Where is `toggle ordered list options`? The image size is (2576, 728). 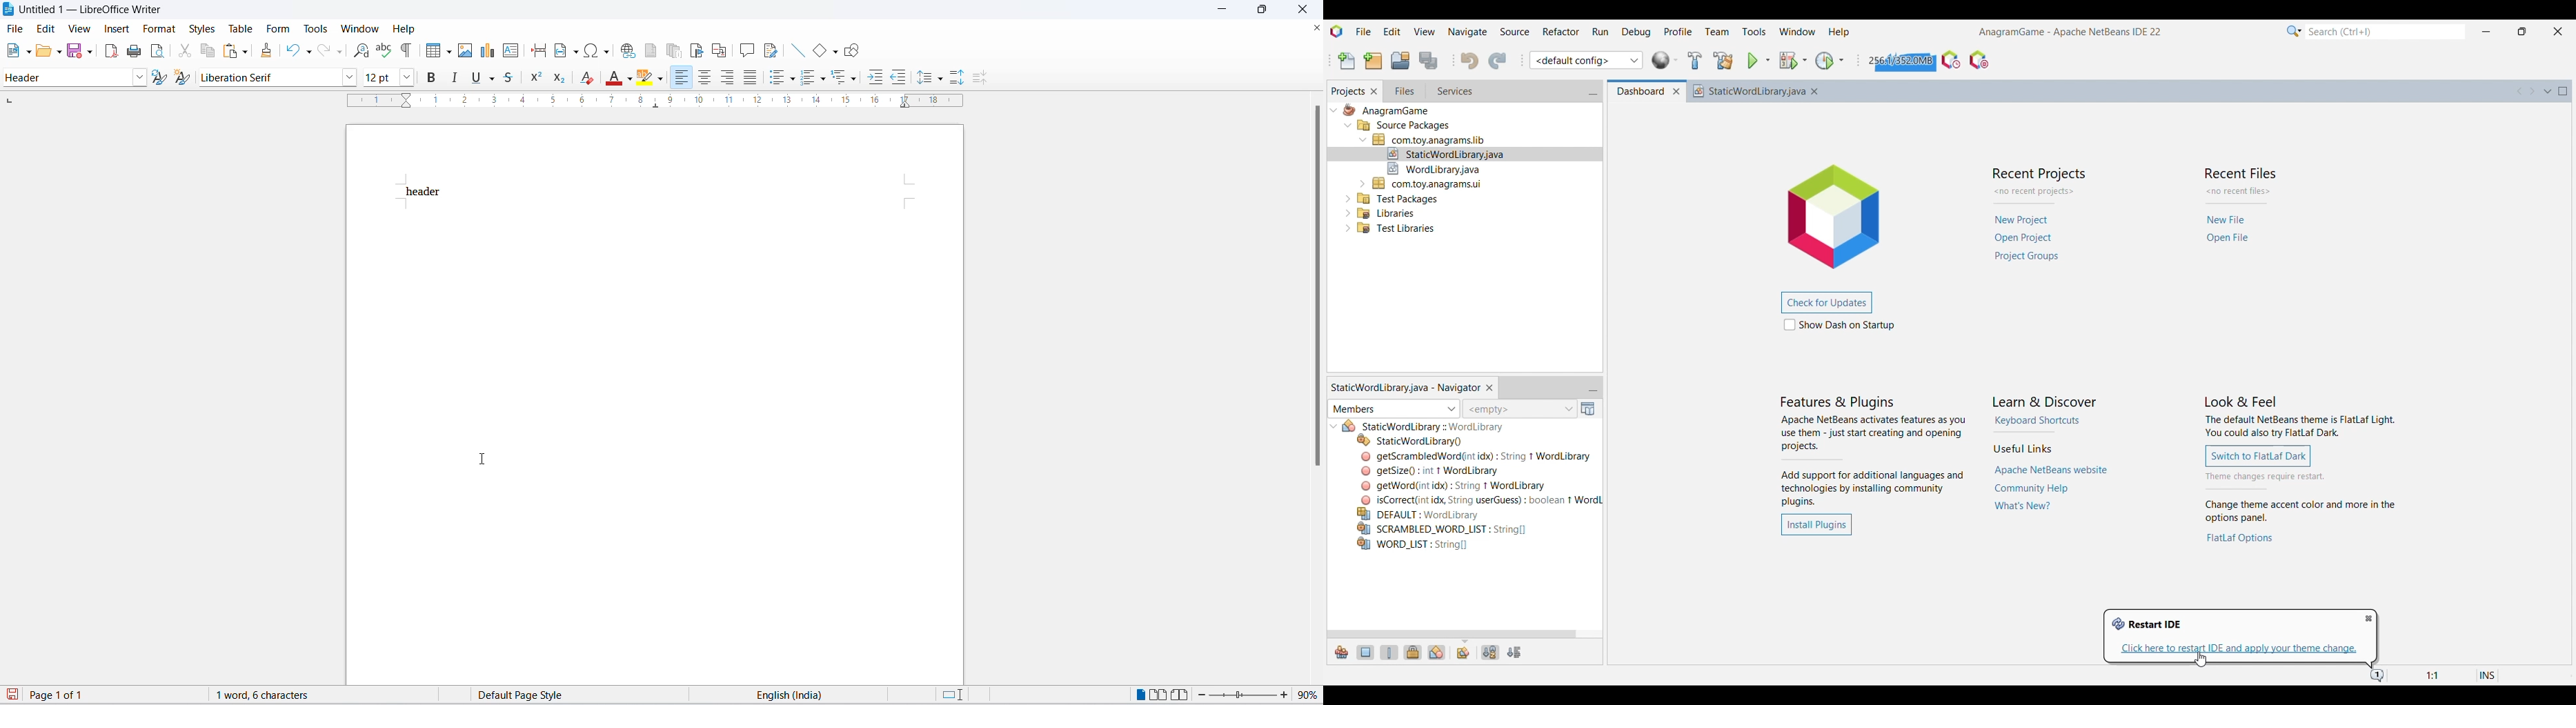 toggle ordered list options is located at coordinates (825, 81).